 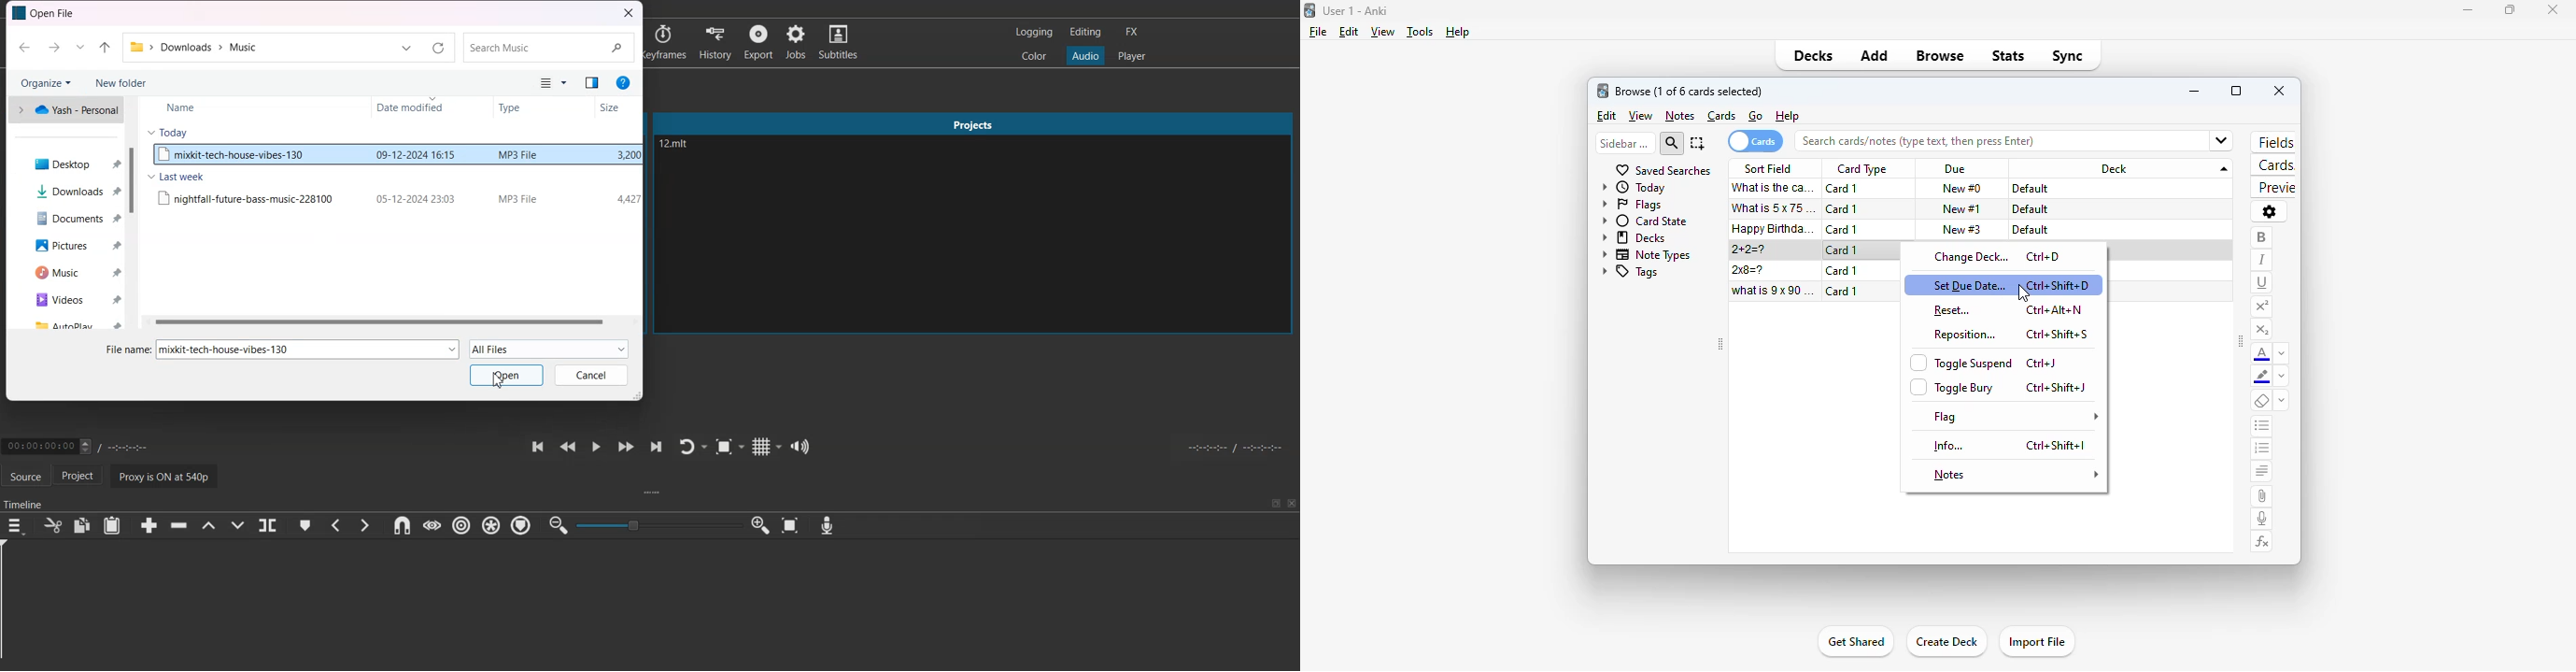 I want to click on select formatting to remove, so click(x=2282, y=402).